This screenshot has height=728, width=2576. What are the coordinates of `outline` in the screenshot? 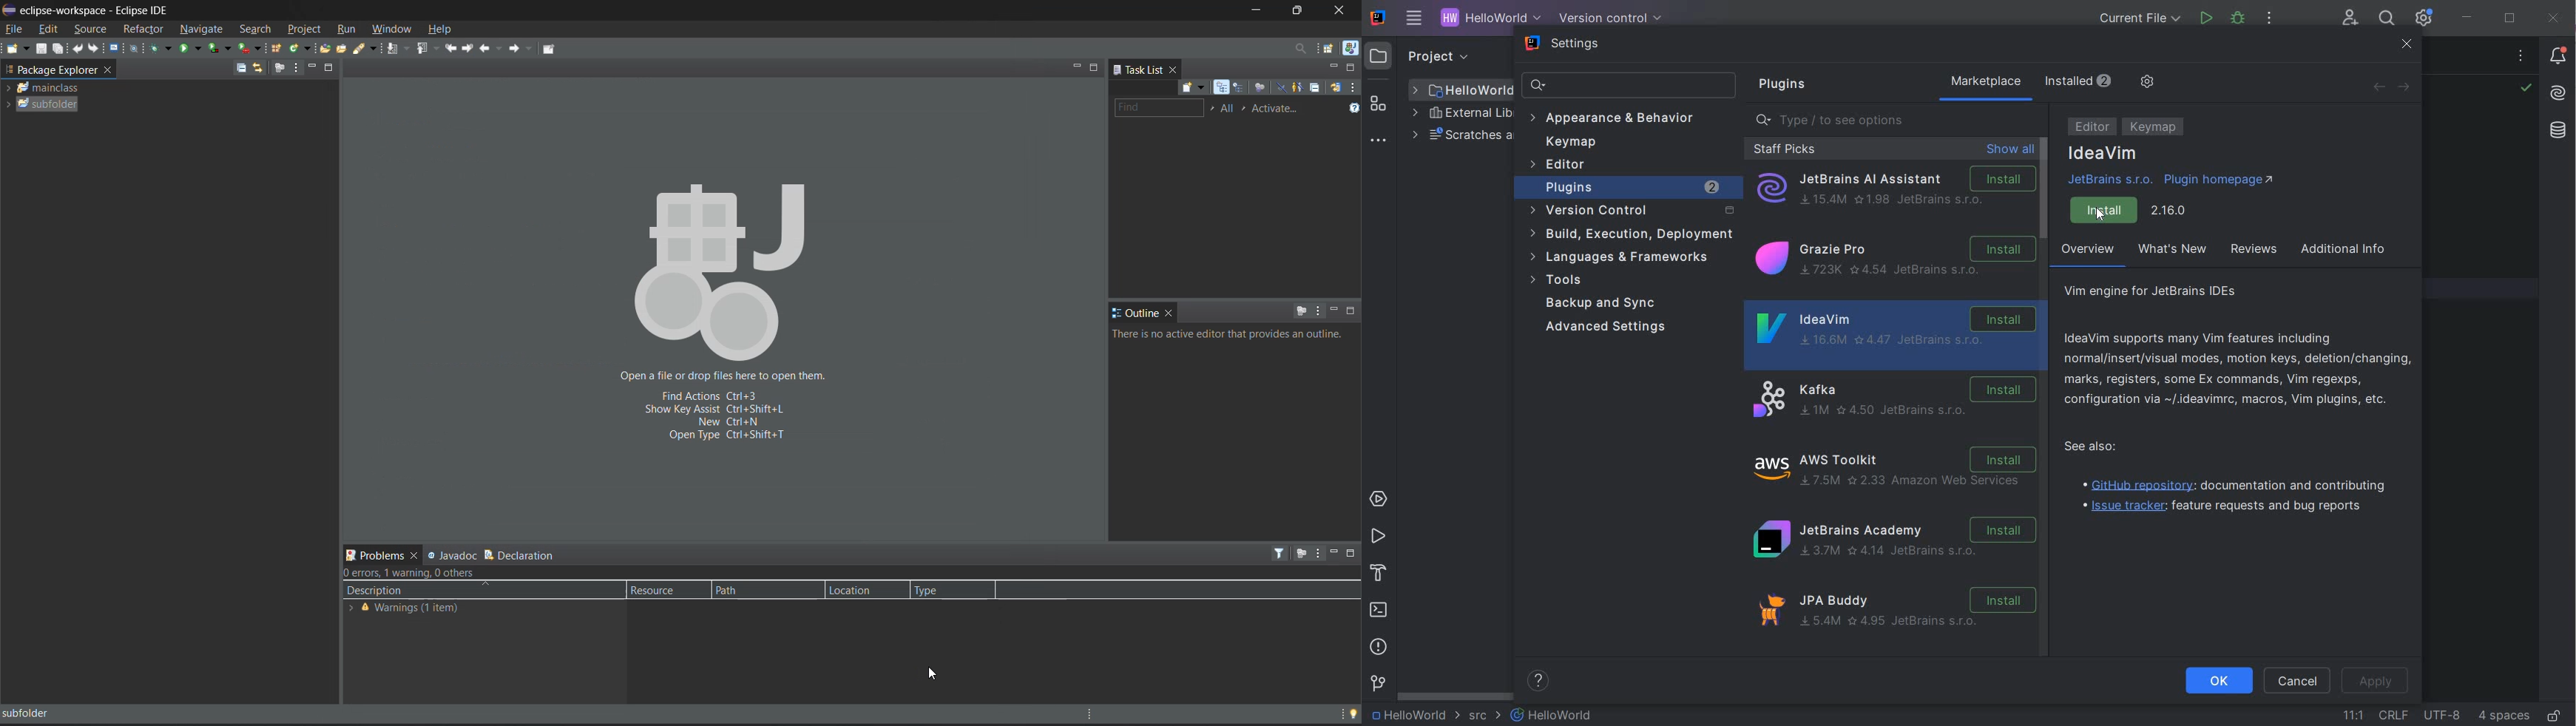 It's located at (1136, 313).